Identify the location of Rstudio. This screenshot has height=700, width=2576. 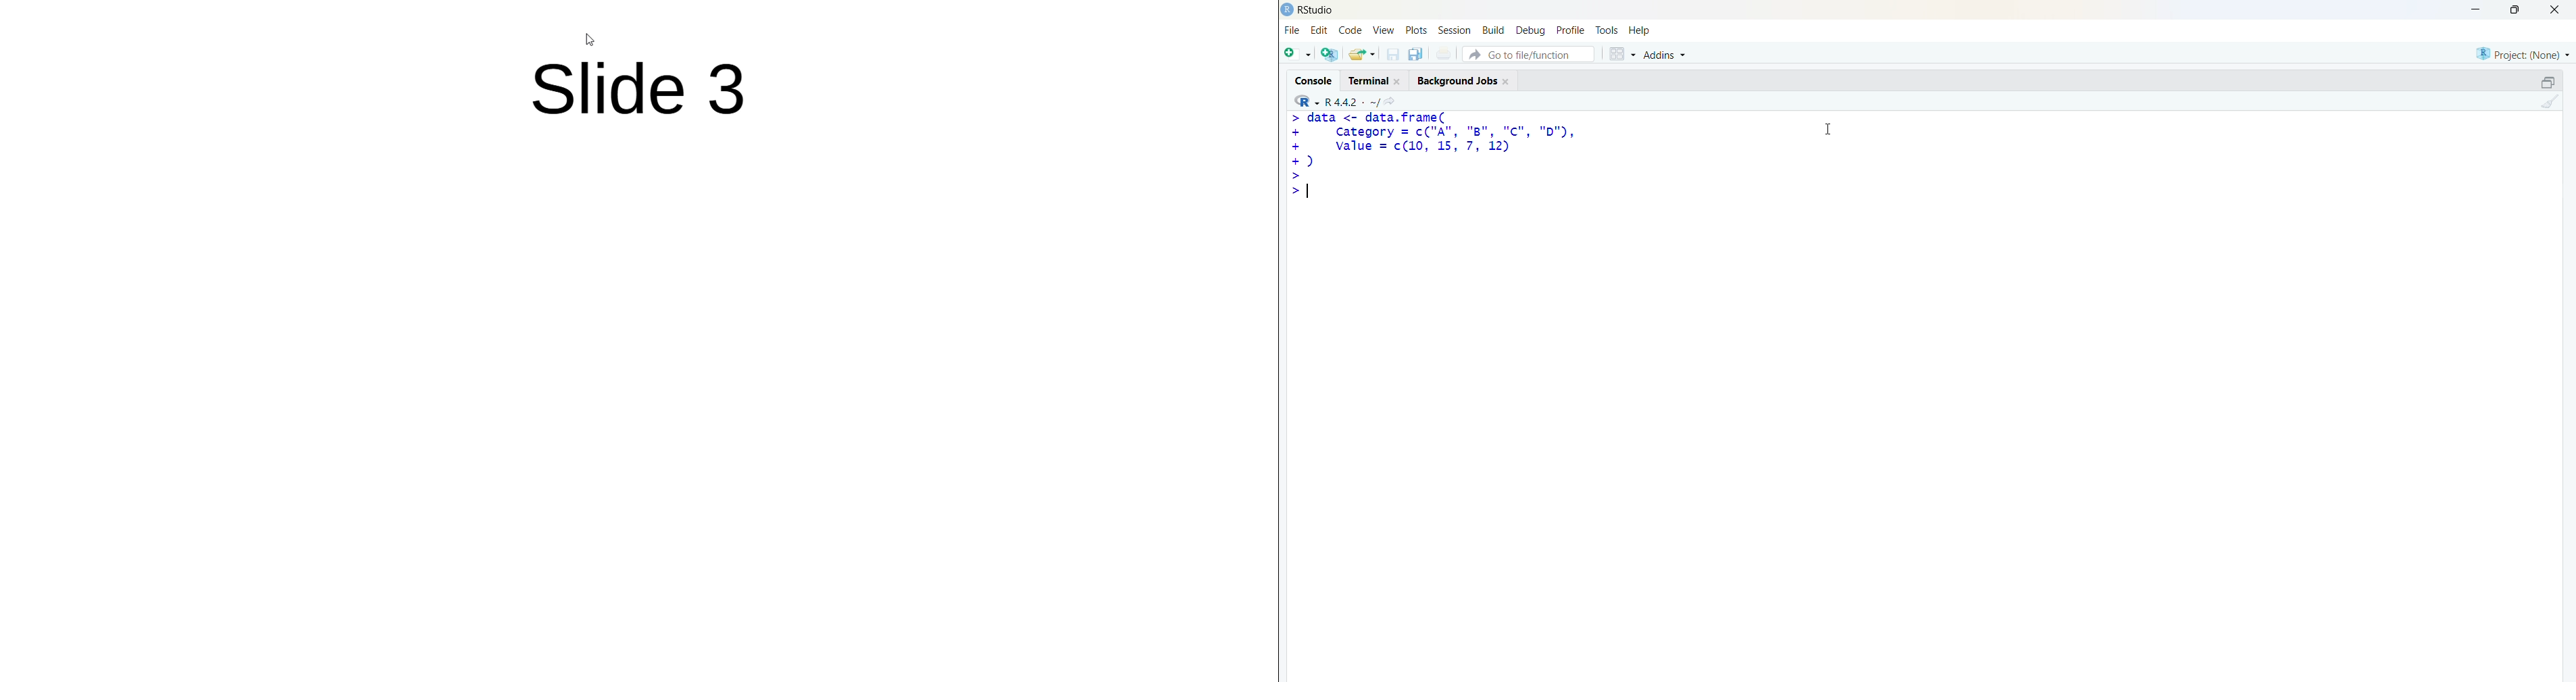
(1320, 10).